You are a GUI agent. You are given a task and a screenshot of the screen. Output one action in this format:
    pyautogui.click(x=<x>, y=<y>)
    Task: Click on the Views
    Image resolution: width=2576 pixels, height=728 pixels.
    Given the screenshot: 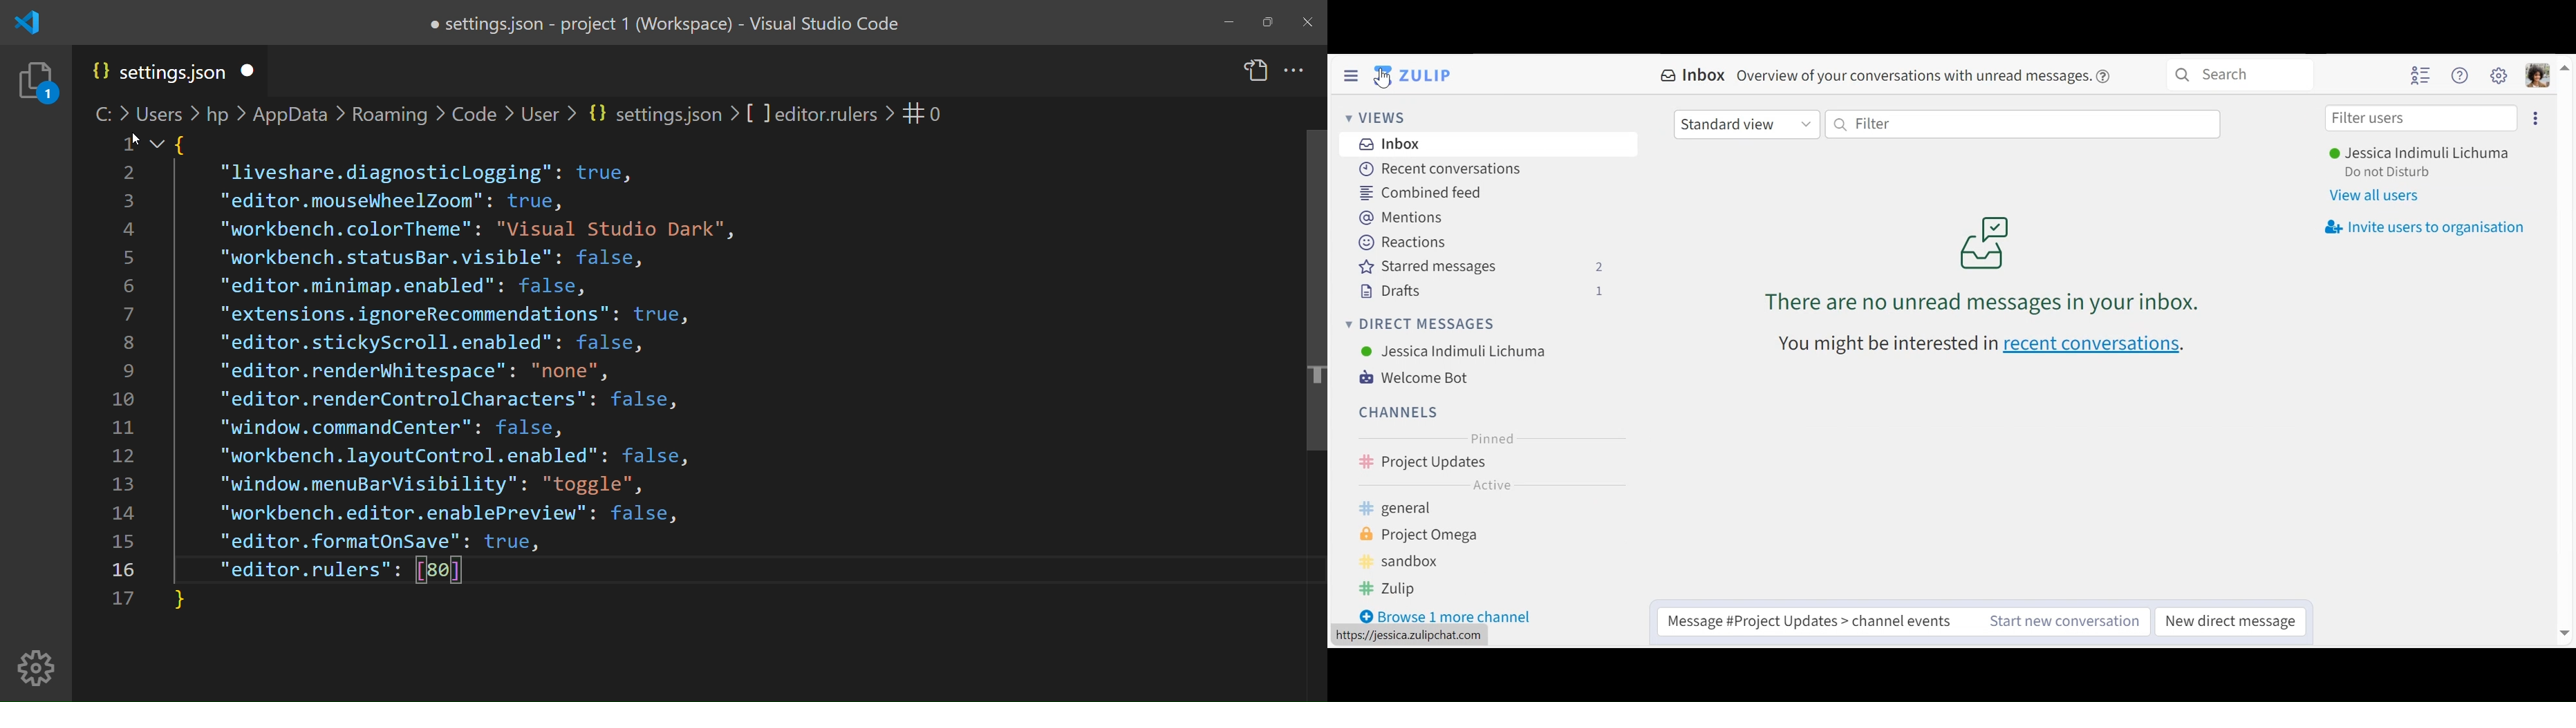 What is the action you would take?
    pyautogui.click(x=1376, y=118)
    